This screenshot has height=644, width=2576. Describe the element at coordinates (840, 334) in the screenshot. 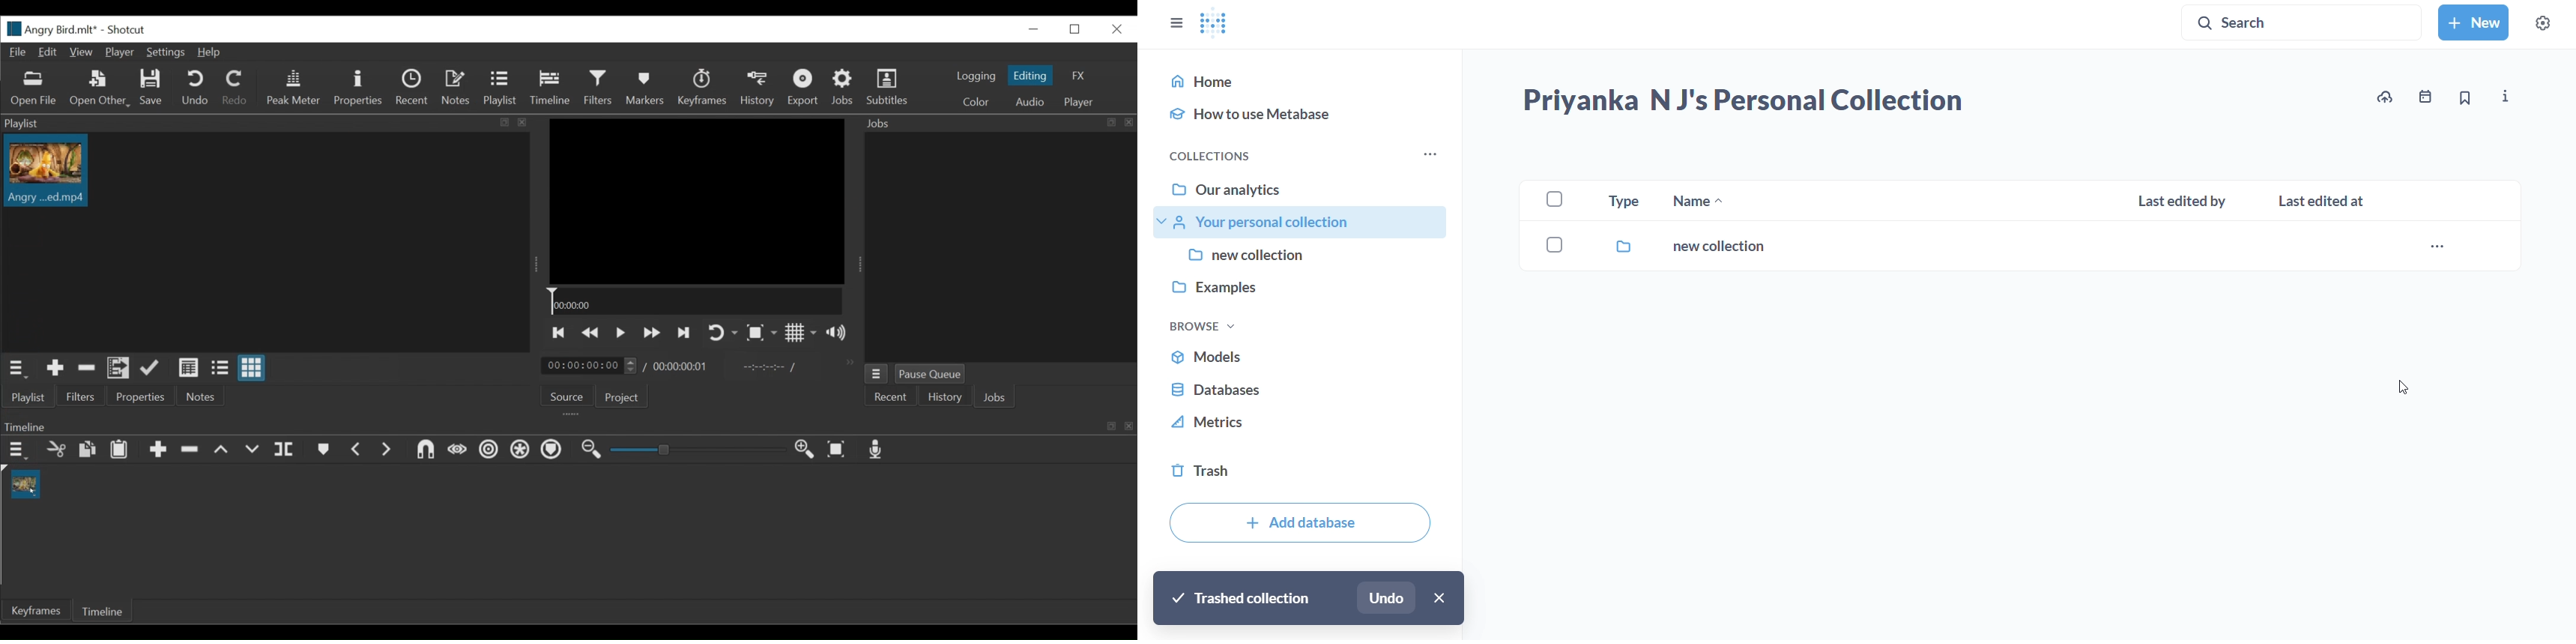

I see `Show volume control` at that location.